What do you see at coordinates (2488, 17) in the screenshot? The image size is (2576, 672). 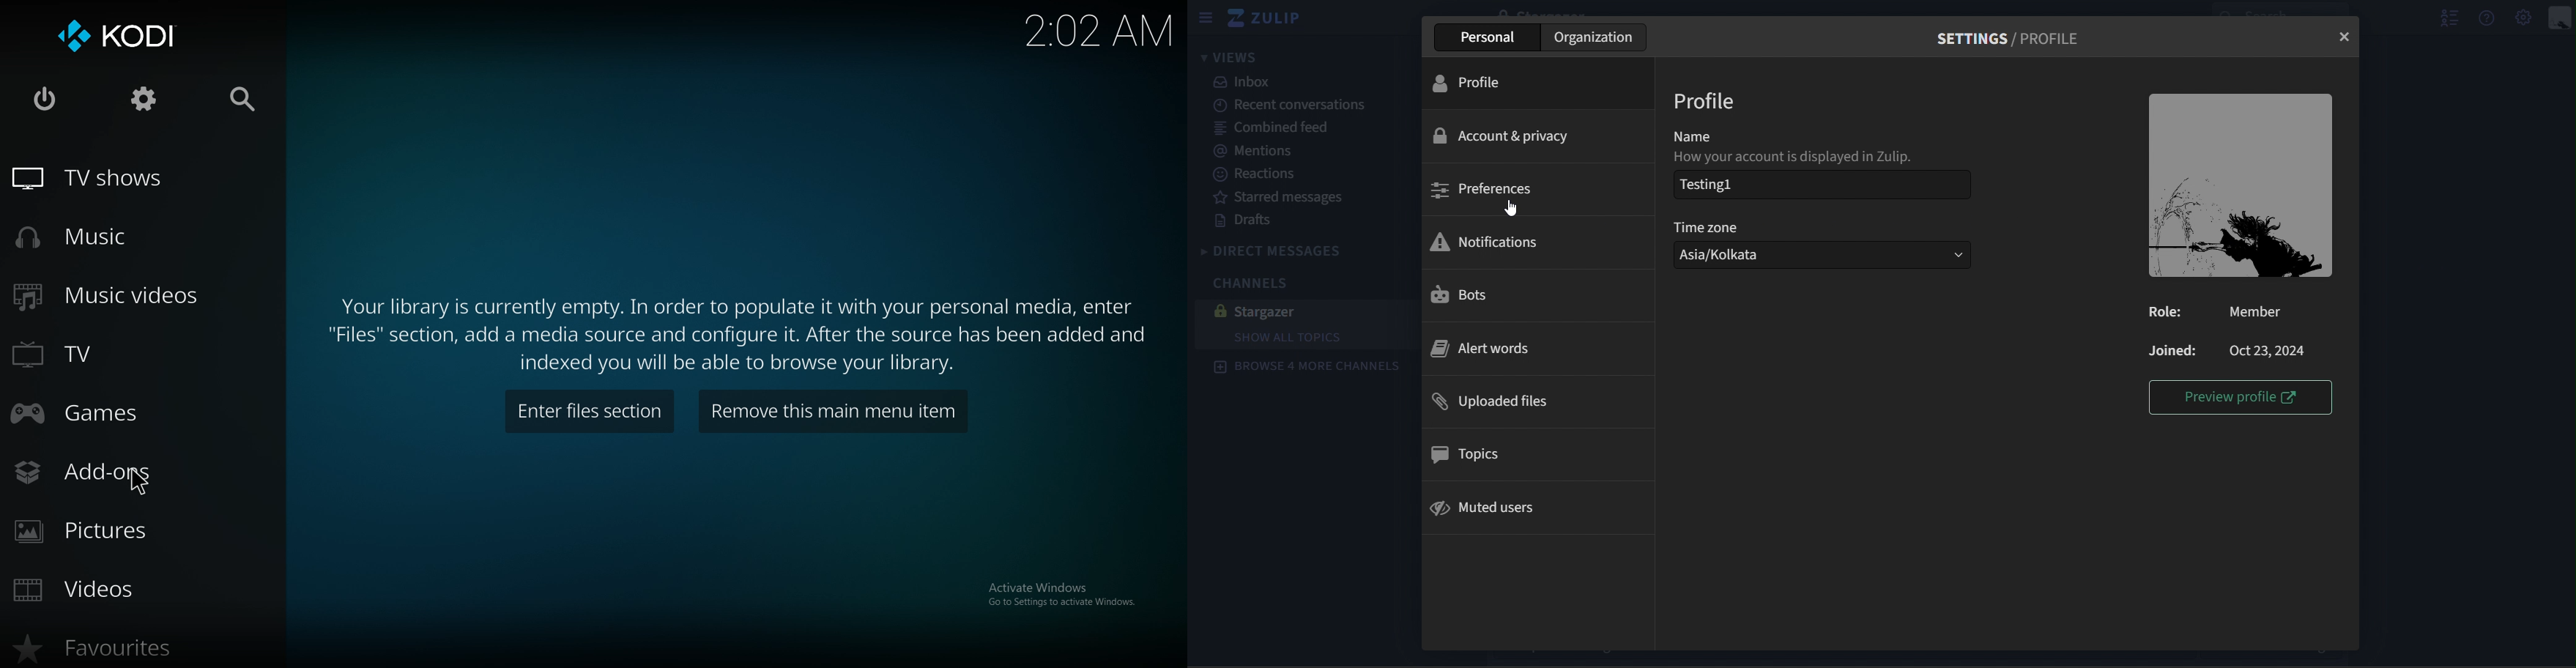 I see `get help` at bounding box center [2488, 17].